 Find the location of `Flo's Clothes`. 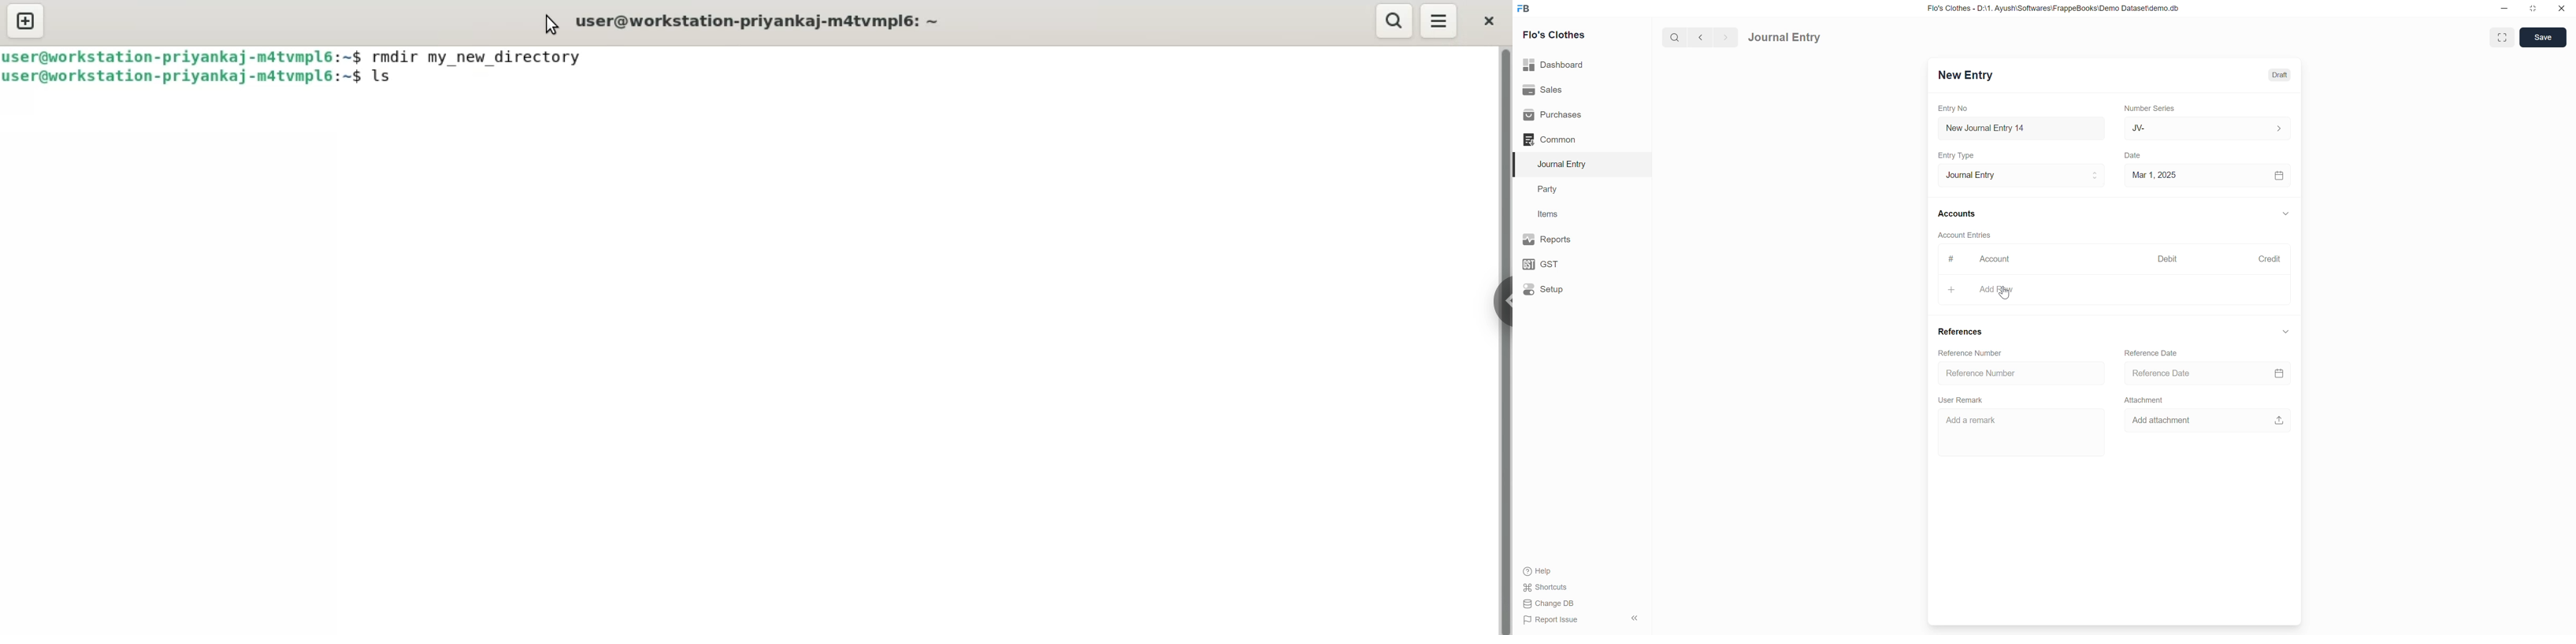

Flo's Clothes is located at coordinates (1556, 35).